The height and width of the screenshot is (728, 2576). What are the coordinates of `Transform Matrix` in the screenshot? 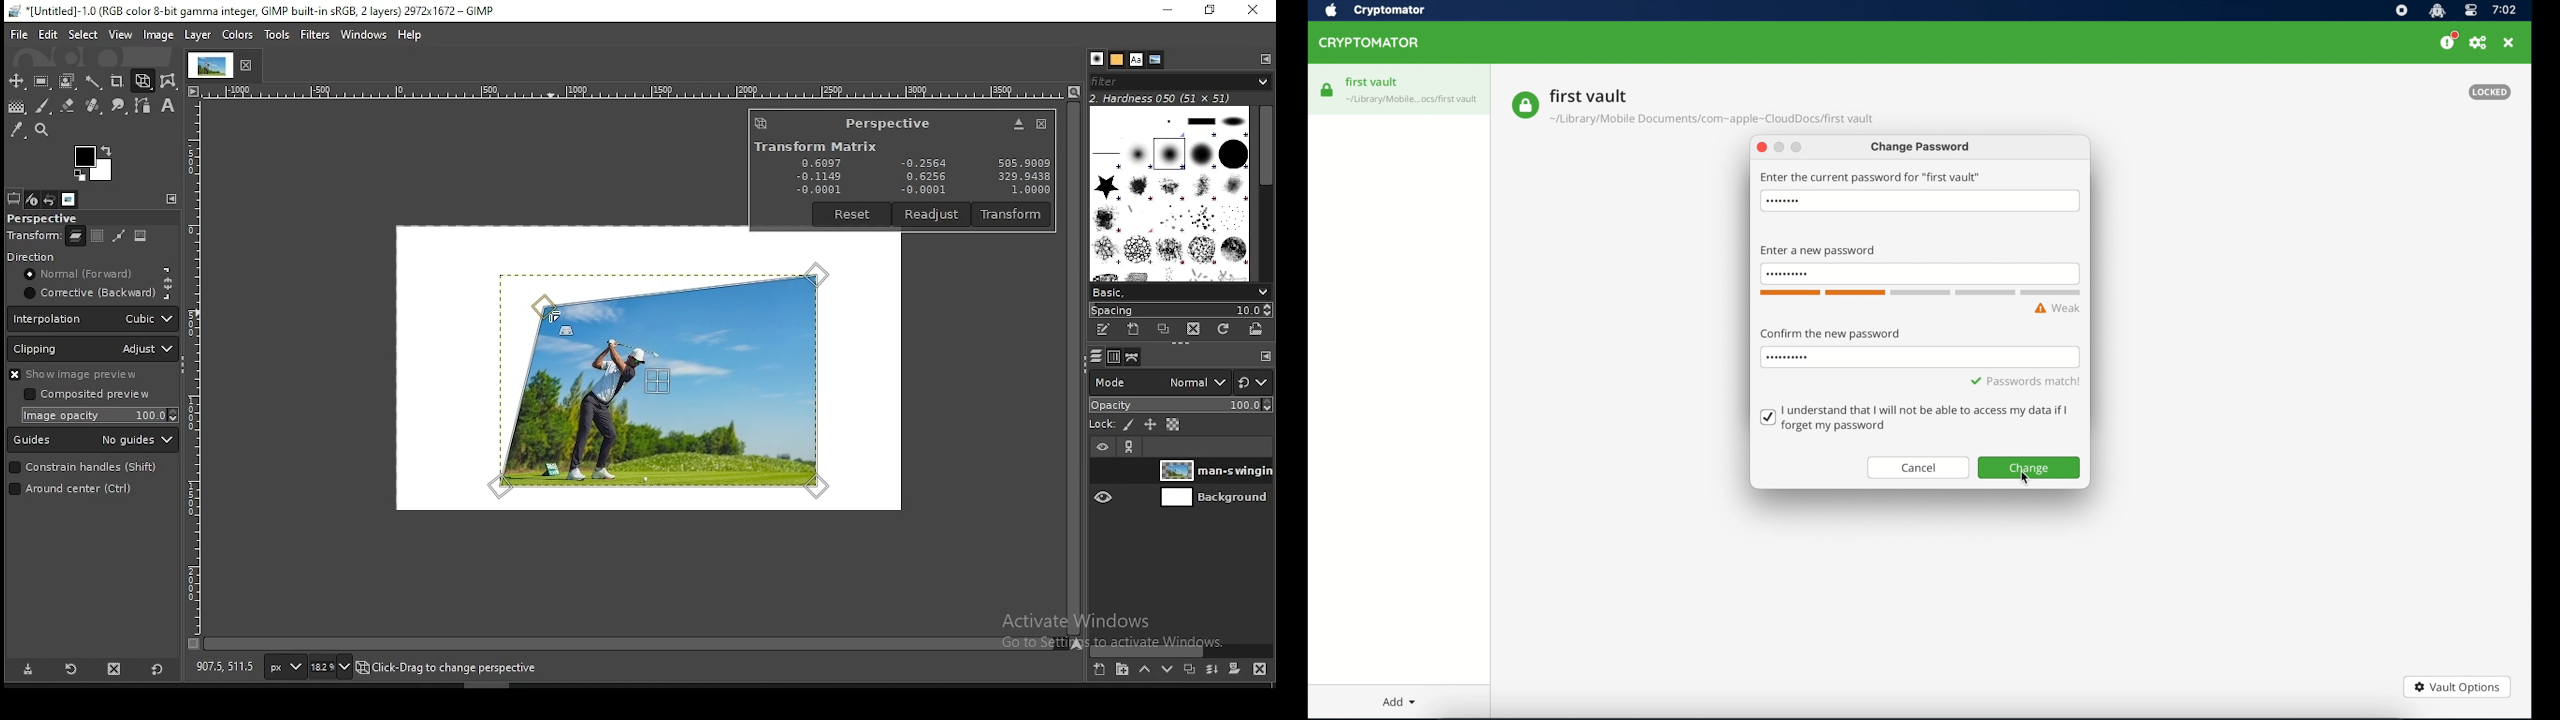 It's located at (814, 146).